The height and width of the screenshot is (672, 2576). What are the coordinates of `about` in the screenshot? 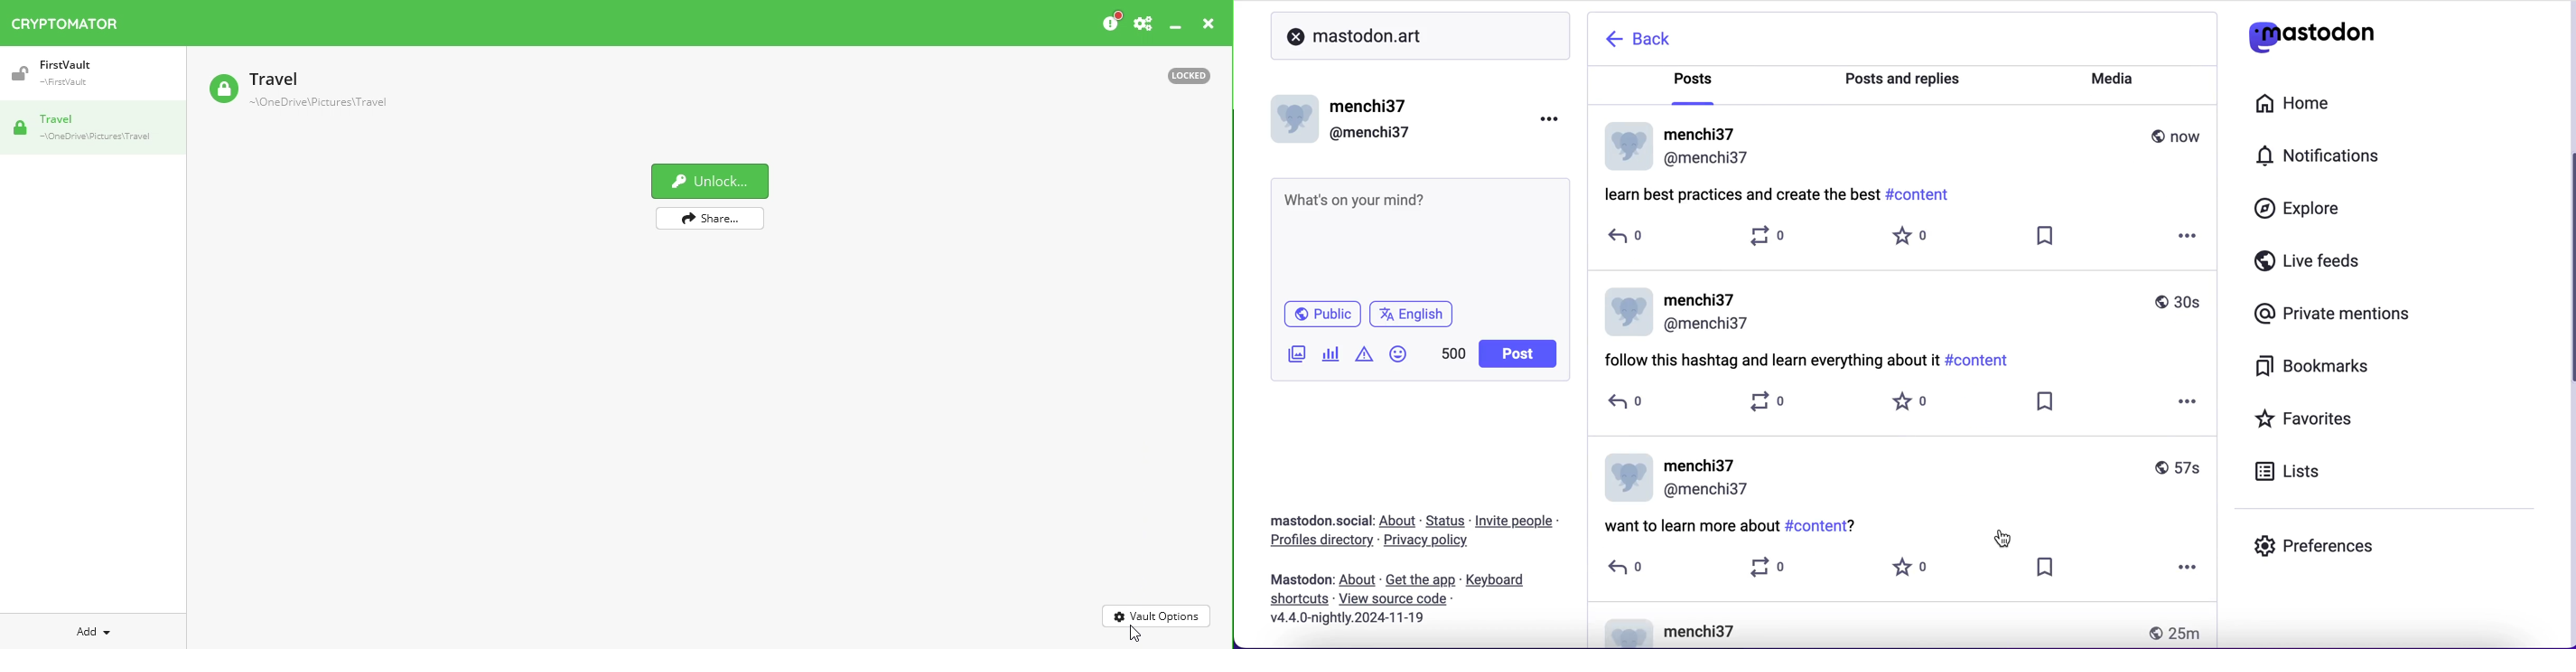 It's located at (1400, 522).